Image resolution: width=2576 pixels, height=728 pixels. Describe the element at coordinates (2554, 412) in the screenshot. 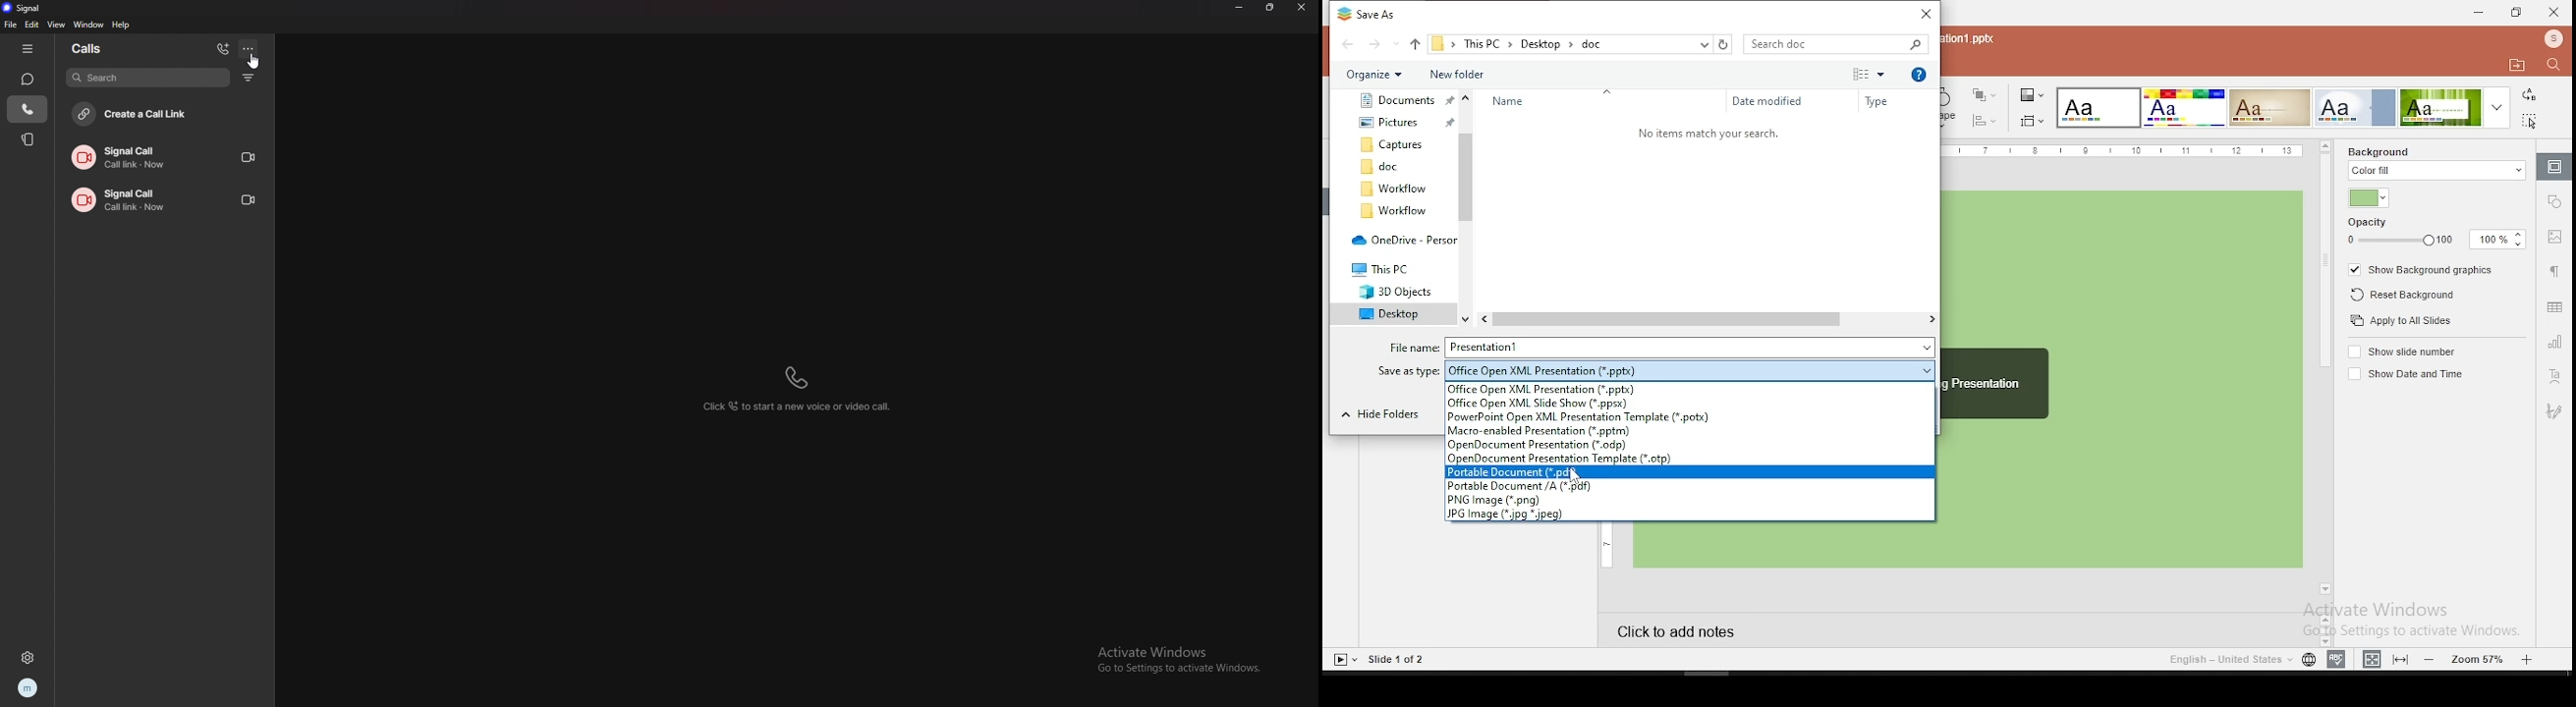

I see `Signature settings` at that location.